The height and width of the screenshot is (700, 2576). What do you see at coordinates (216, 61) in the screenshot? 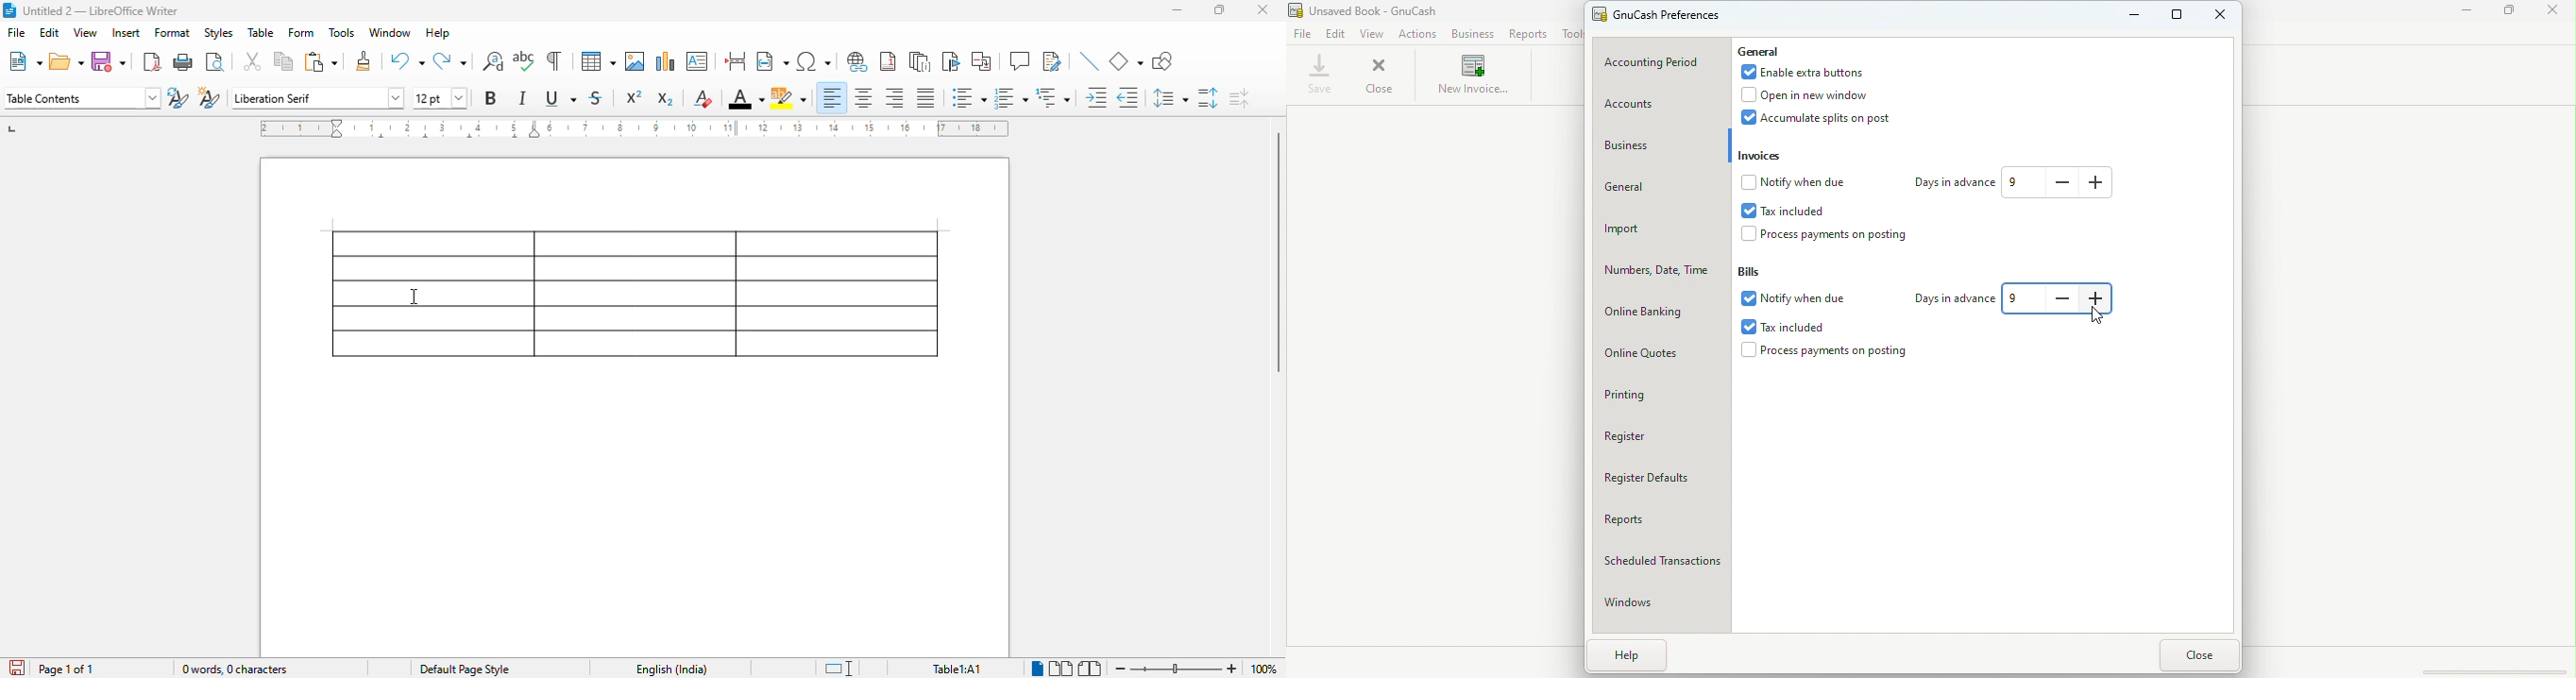
I see `toggle print preview` at bounding box center [216, 61].